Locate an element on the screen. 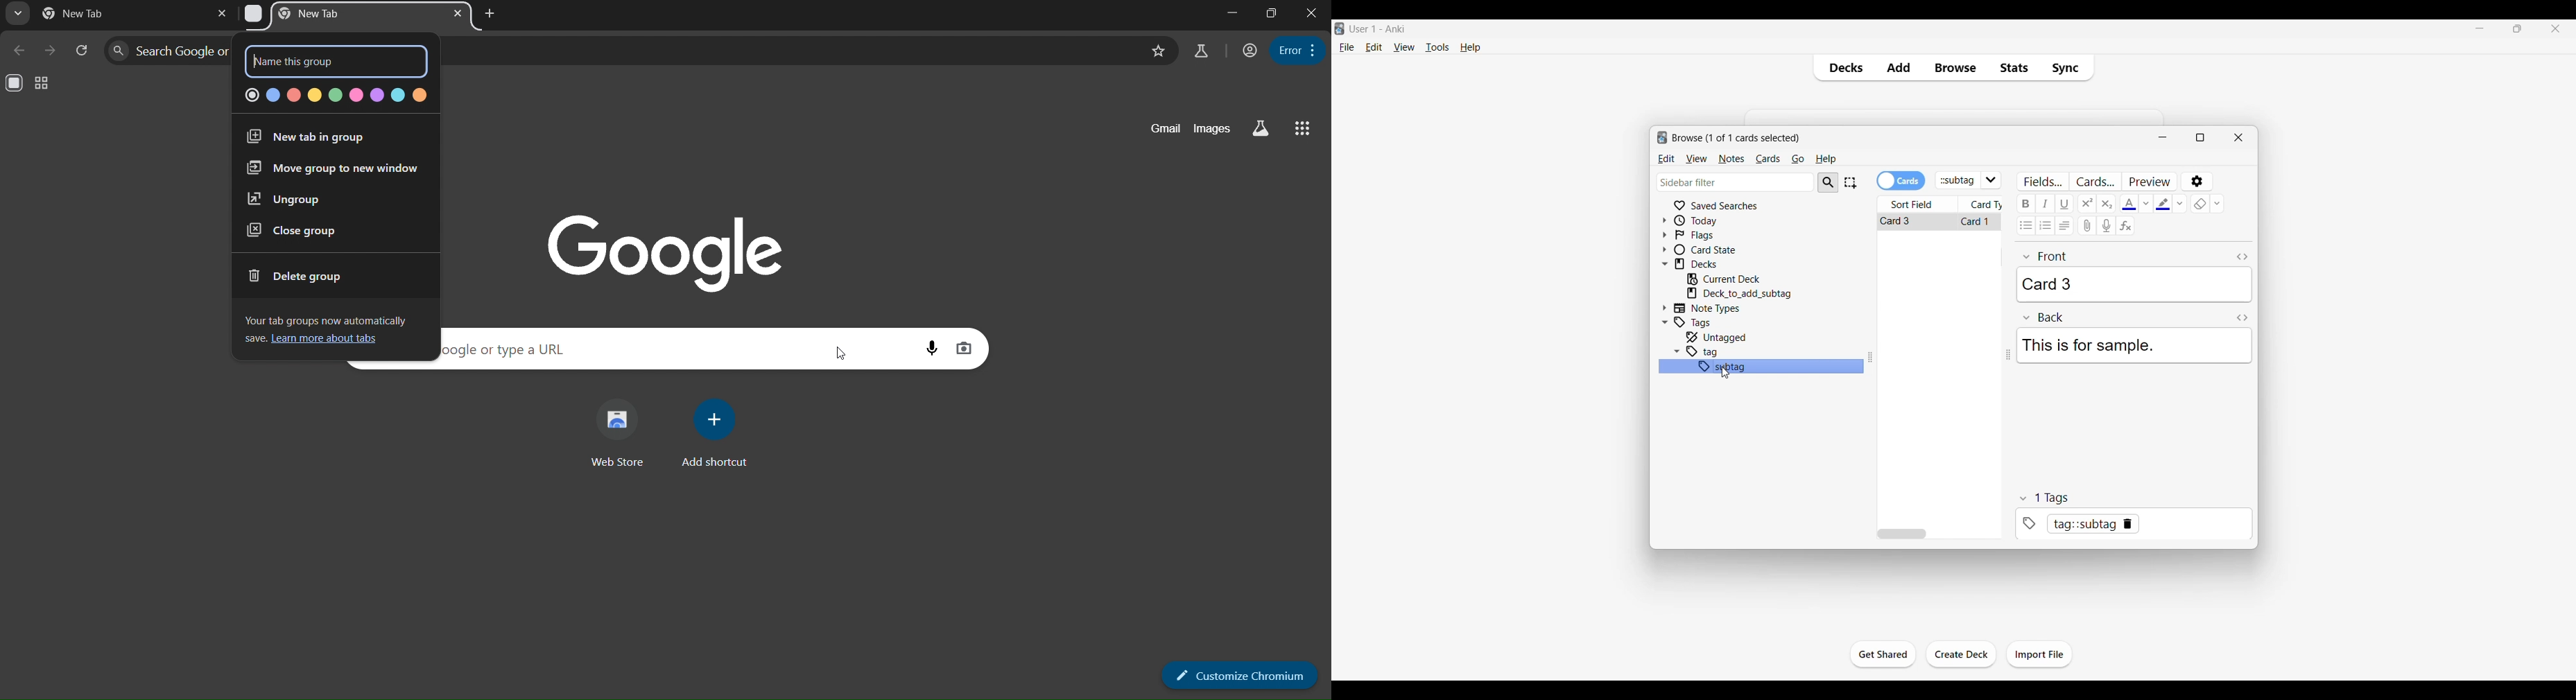 This screenshot has height=700, width=2576. subtag is located at coordinates (1763, 367).